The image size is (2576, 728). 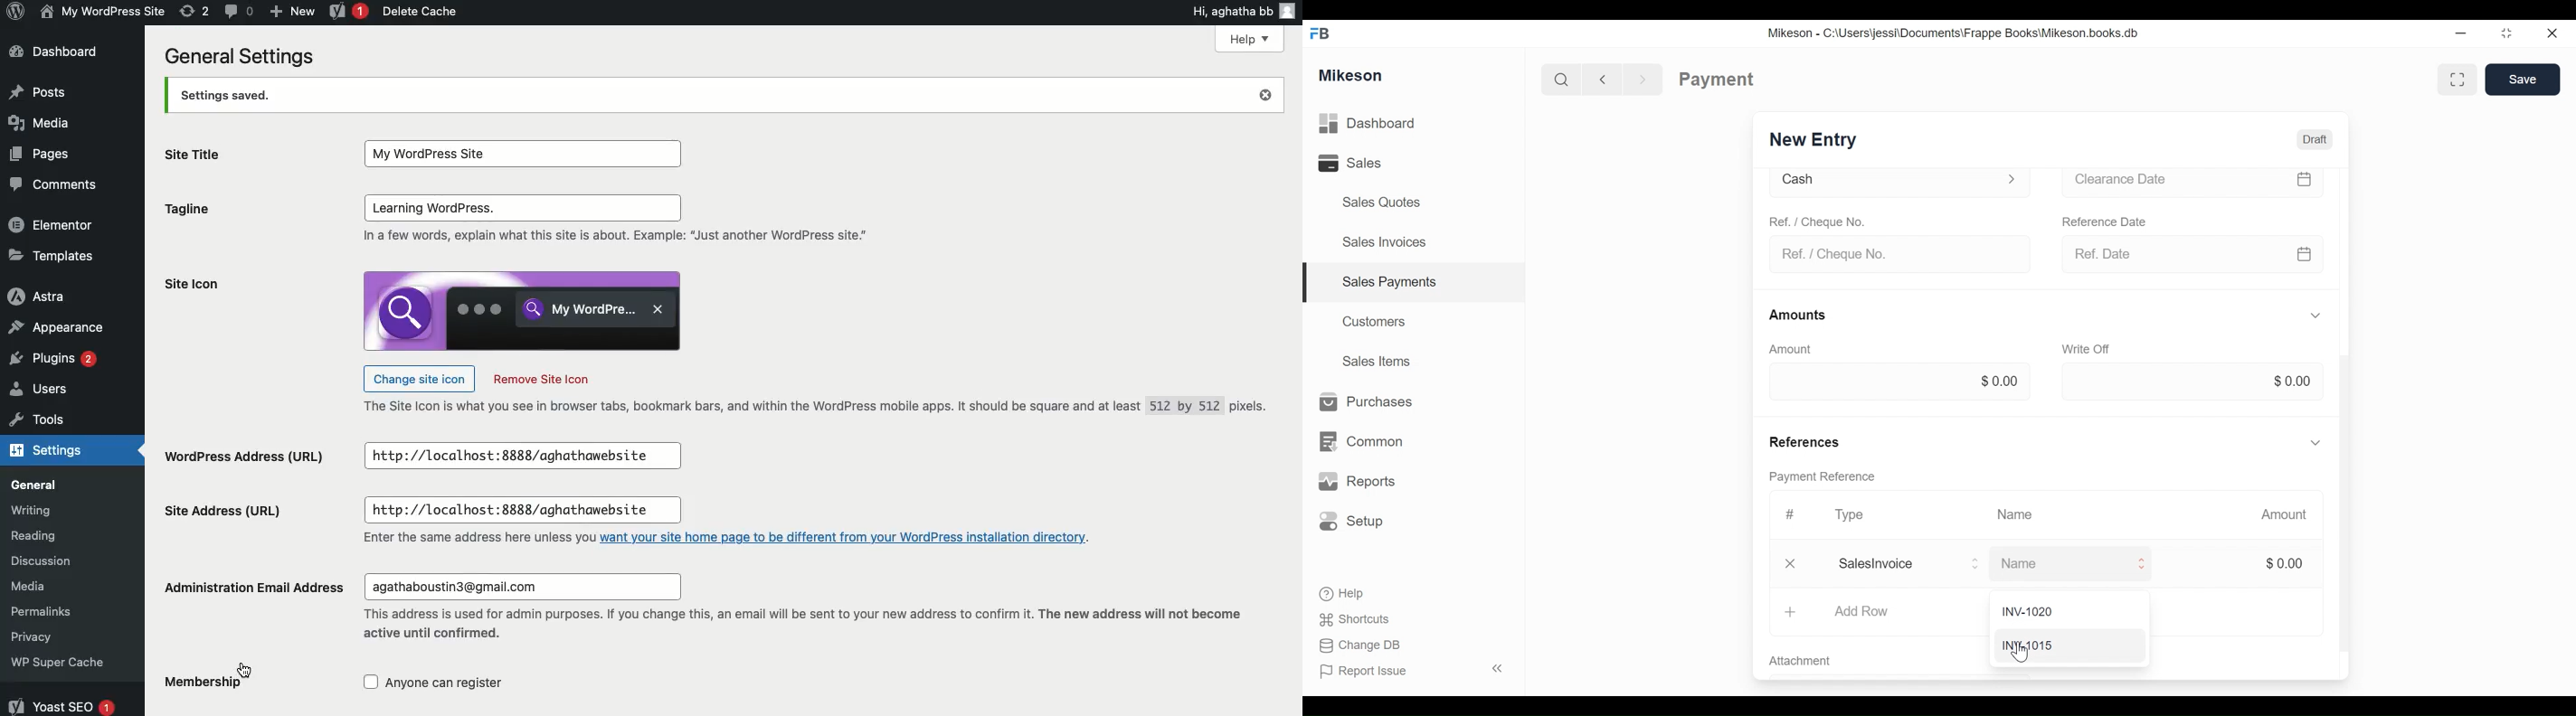 What do you see at coordinates (1352, 74) in the screenshot?
I see `Mikeson` at bounding box center [1352, 74].